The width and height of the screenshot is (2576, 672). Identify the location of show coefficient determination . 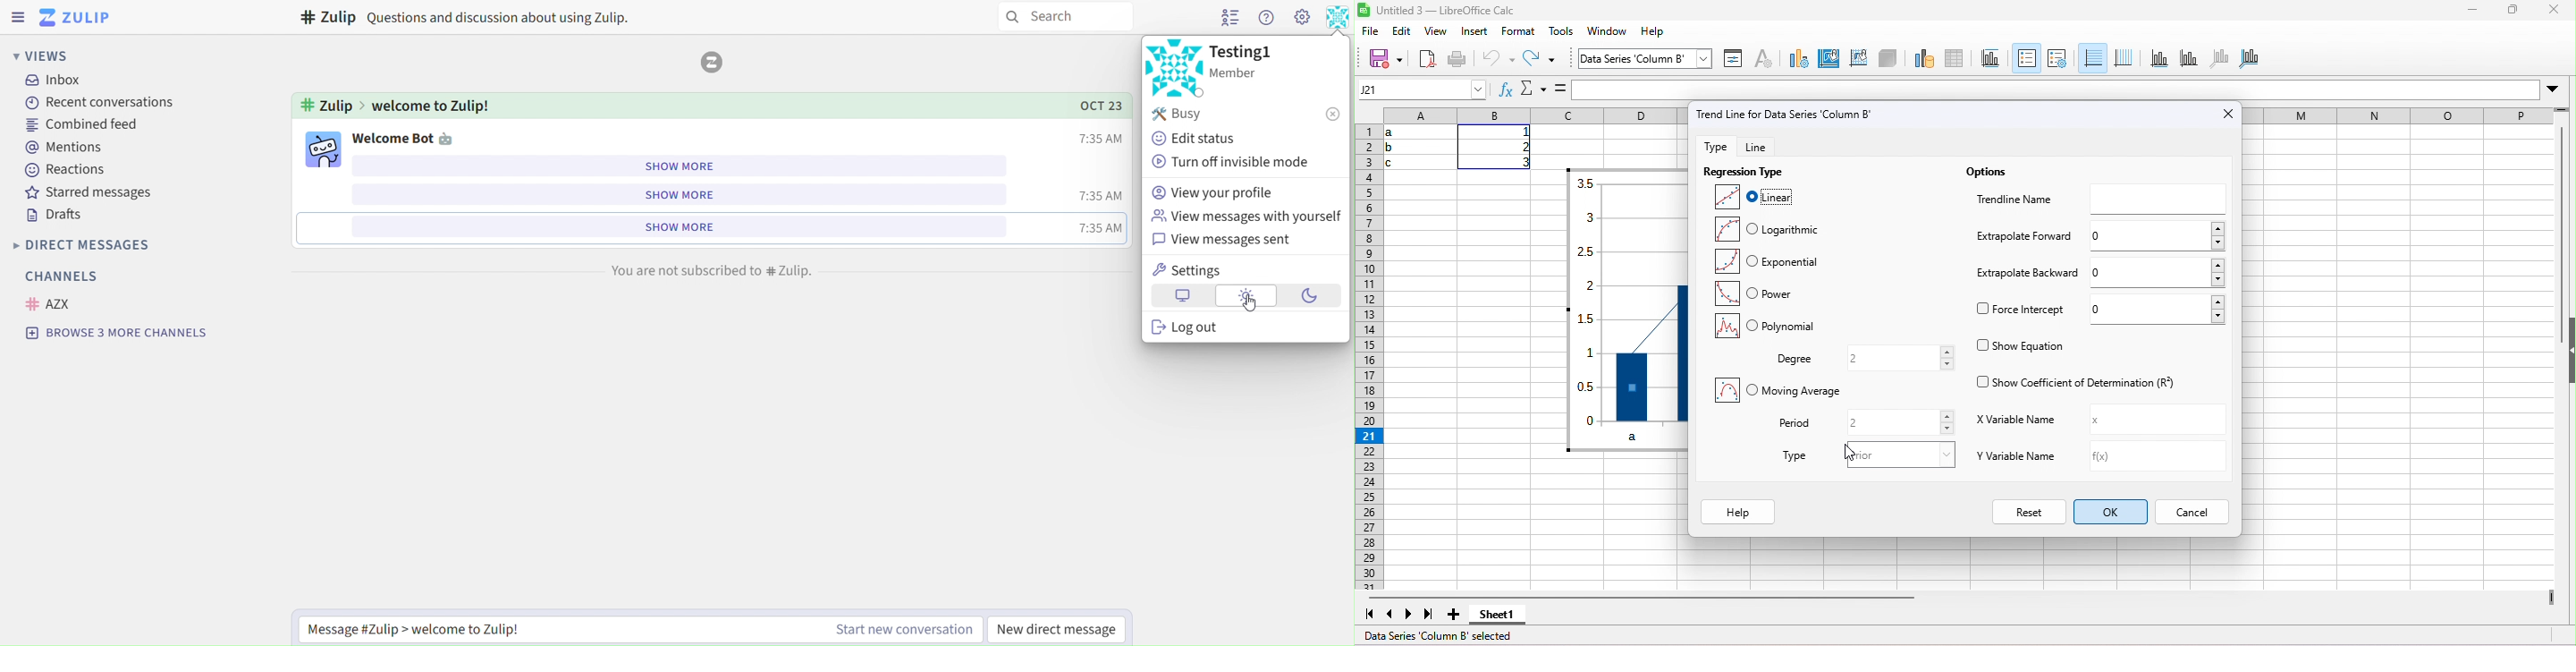
(2079, 382).